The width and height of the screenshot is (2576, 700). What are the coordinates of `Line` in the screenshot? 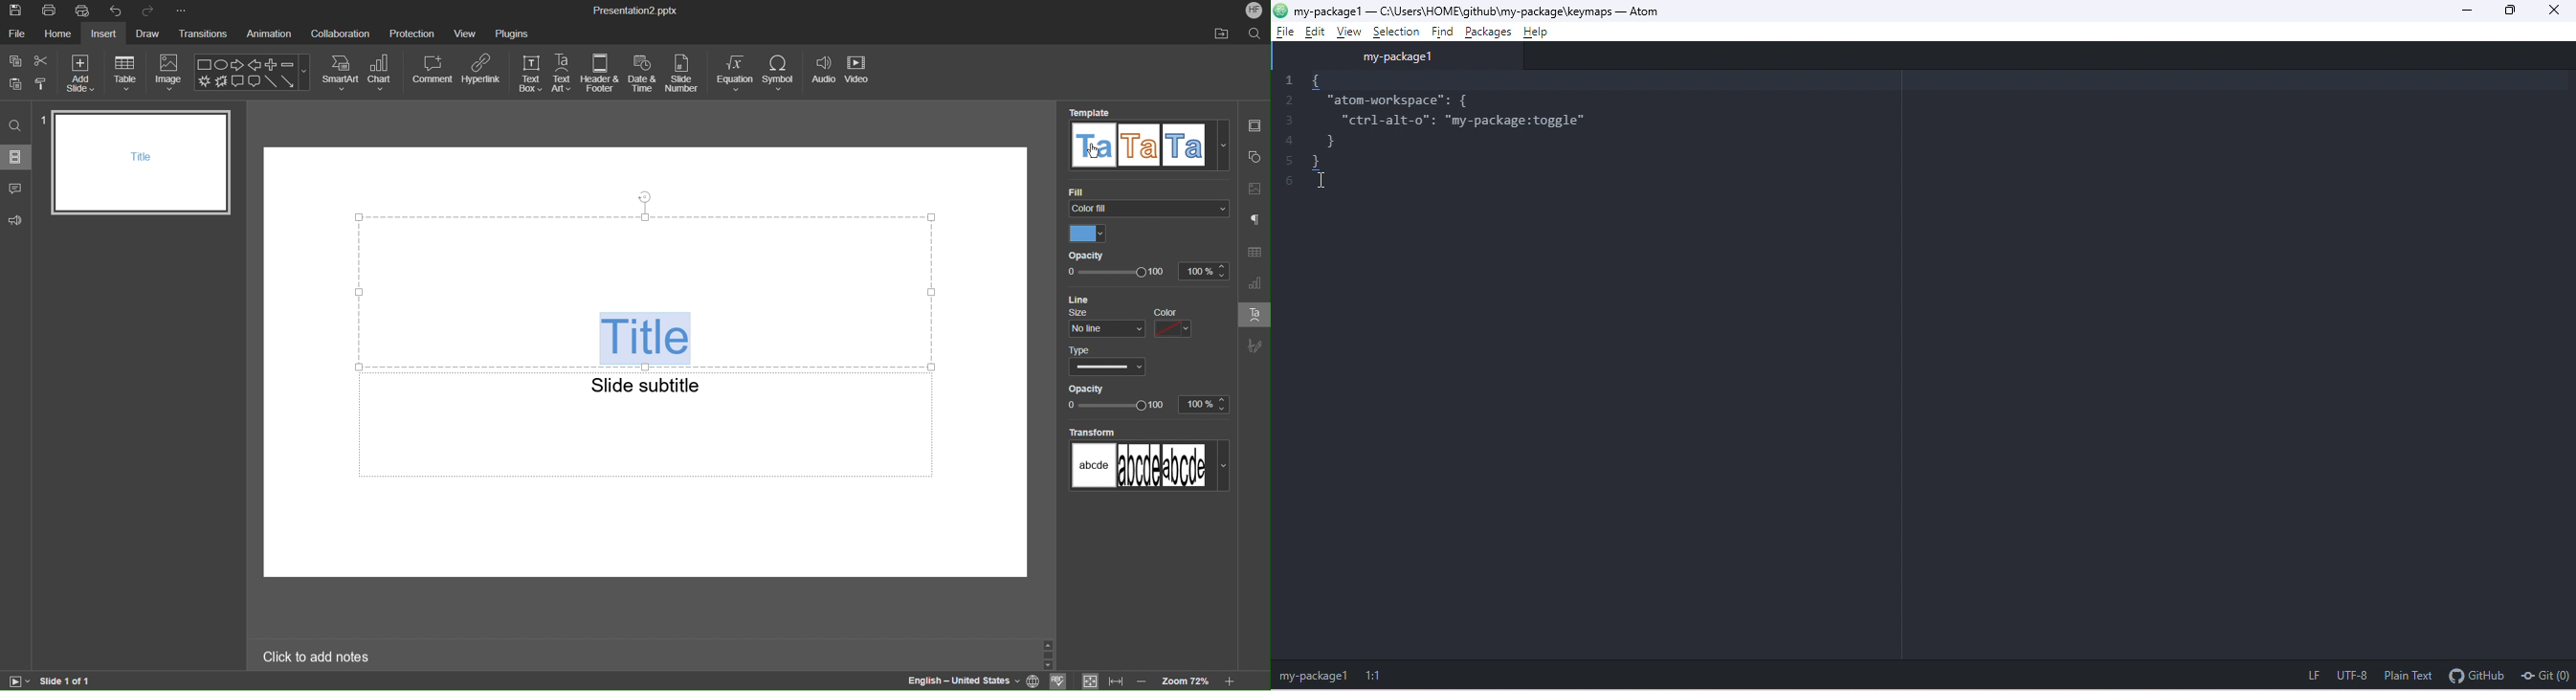 It's located at (1094, 297).